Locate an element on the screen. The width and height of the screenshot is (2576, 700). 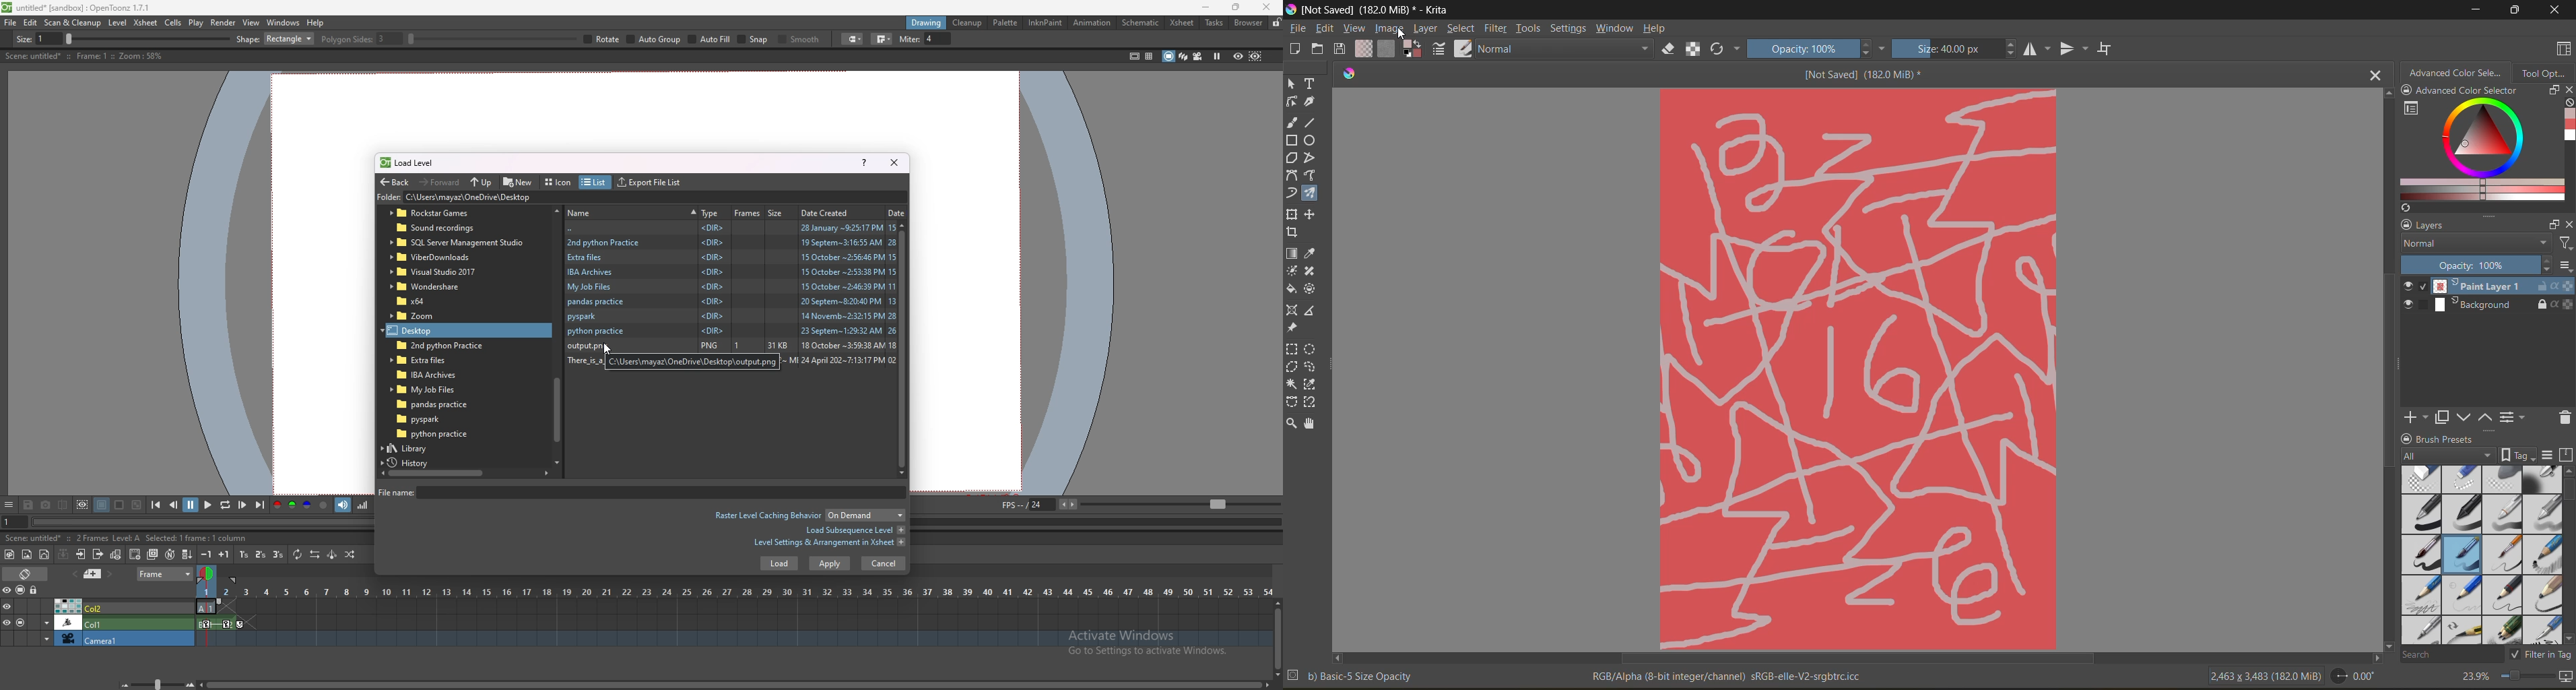
scroll bar is located at coordinates (905, 348).